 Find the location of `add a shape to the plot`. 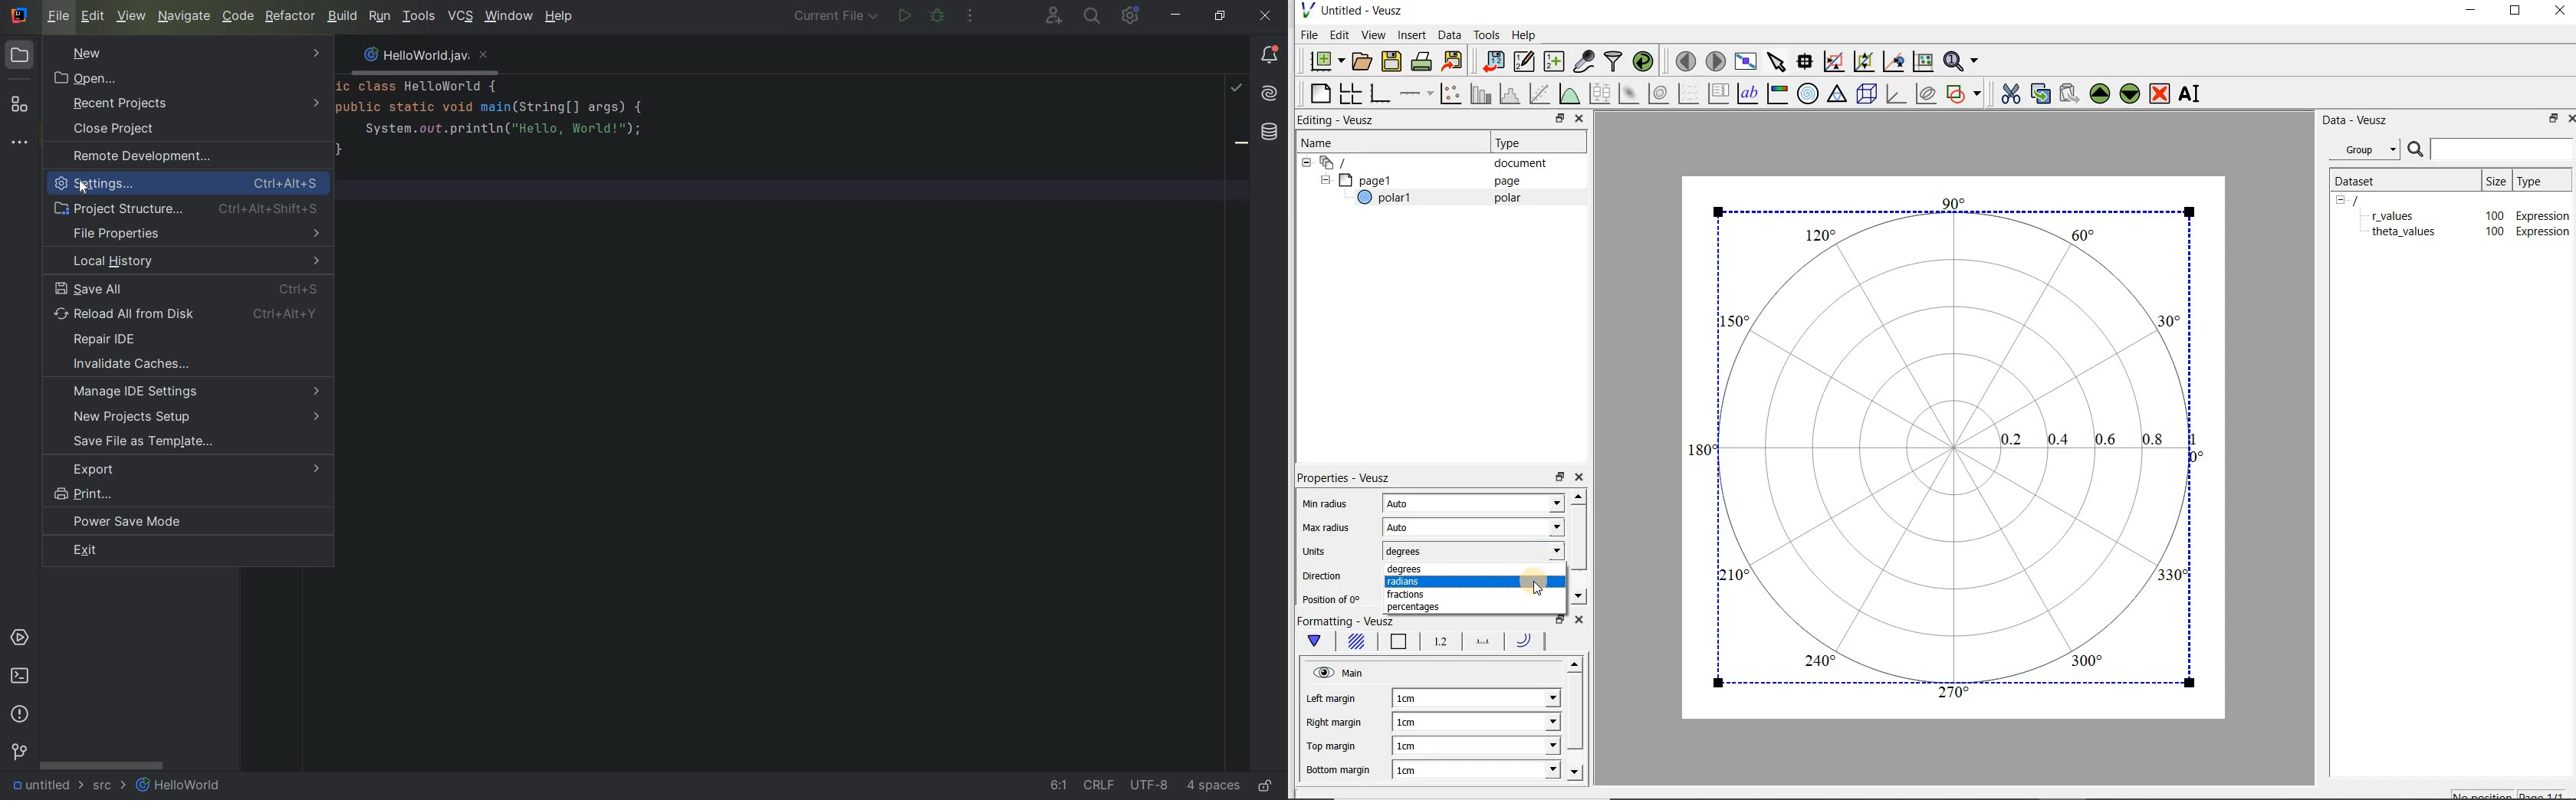

add a shape to the plot is located at coordinates (1965, 92).